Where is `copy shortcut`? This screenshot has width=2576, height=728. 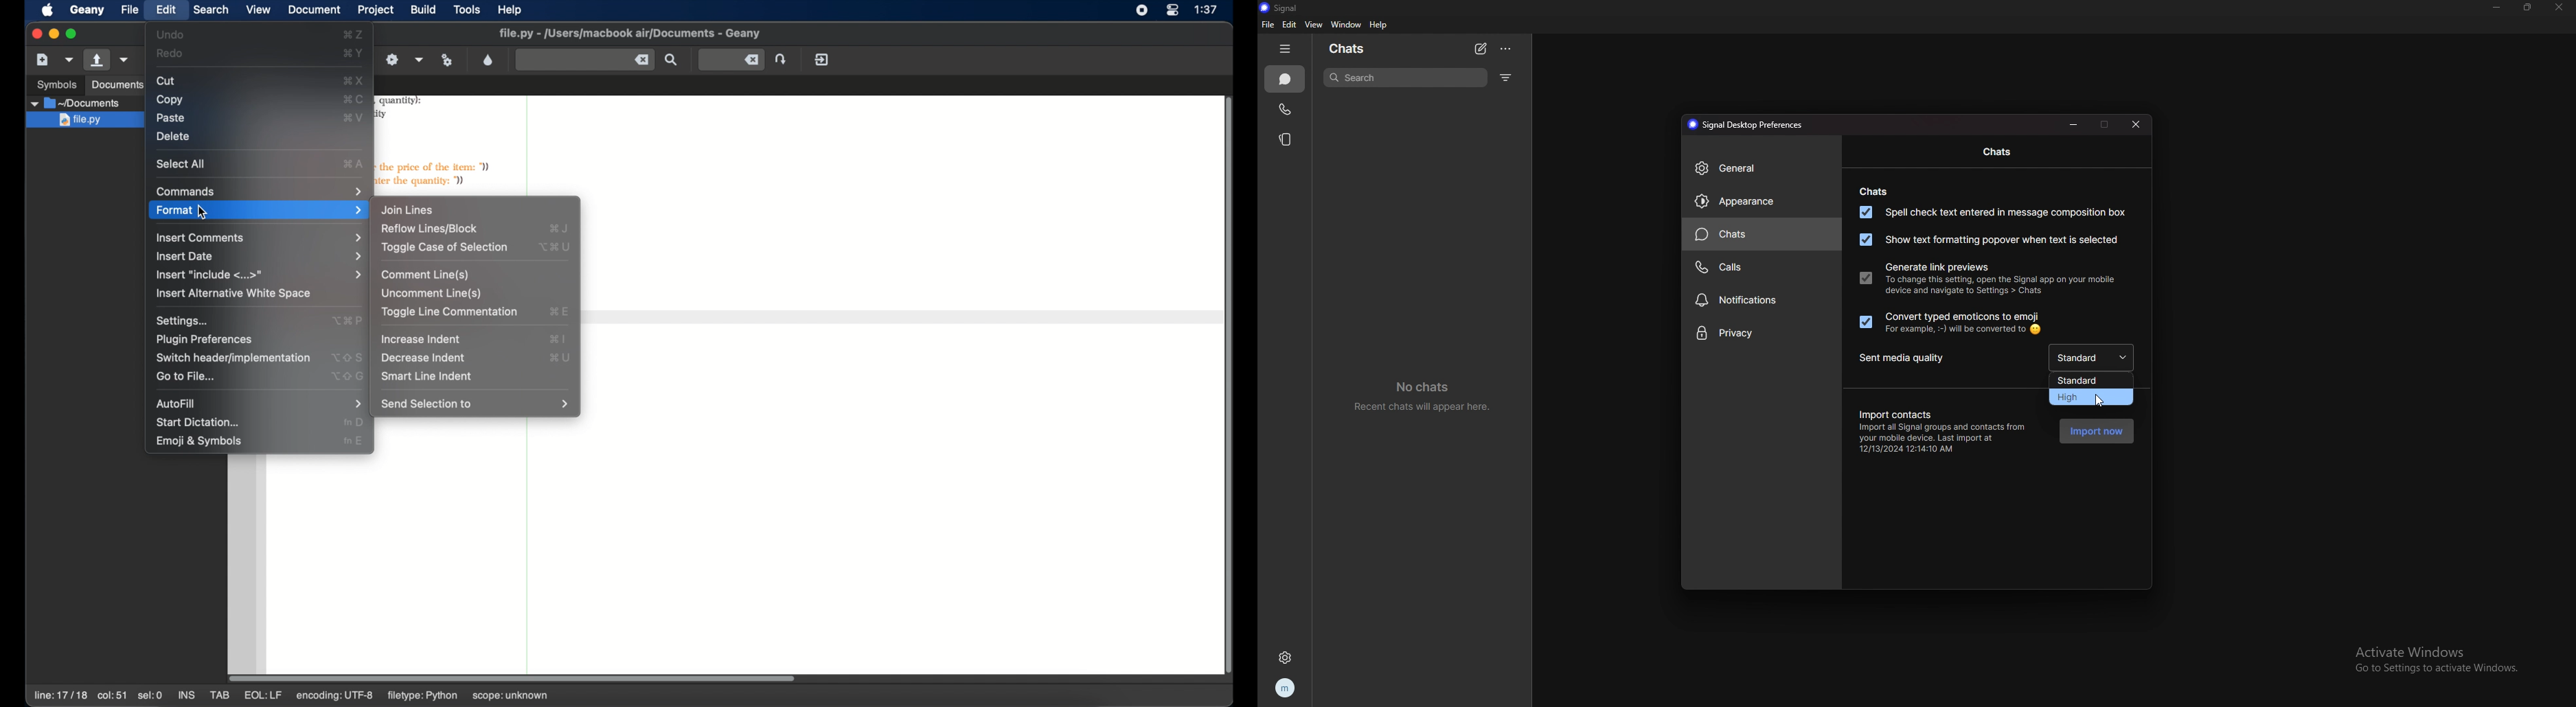 copy shortcut is located at coordinates (353, 99).